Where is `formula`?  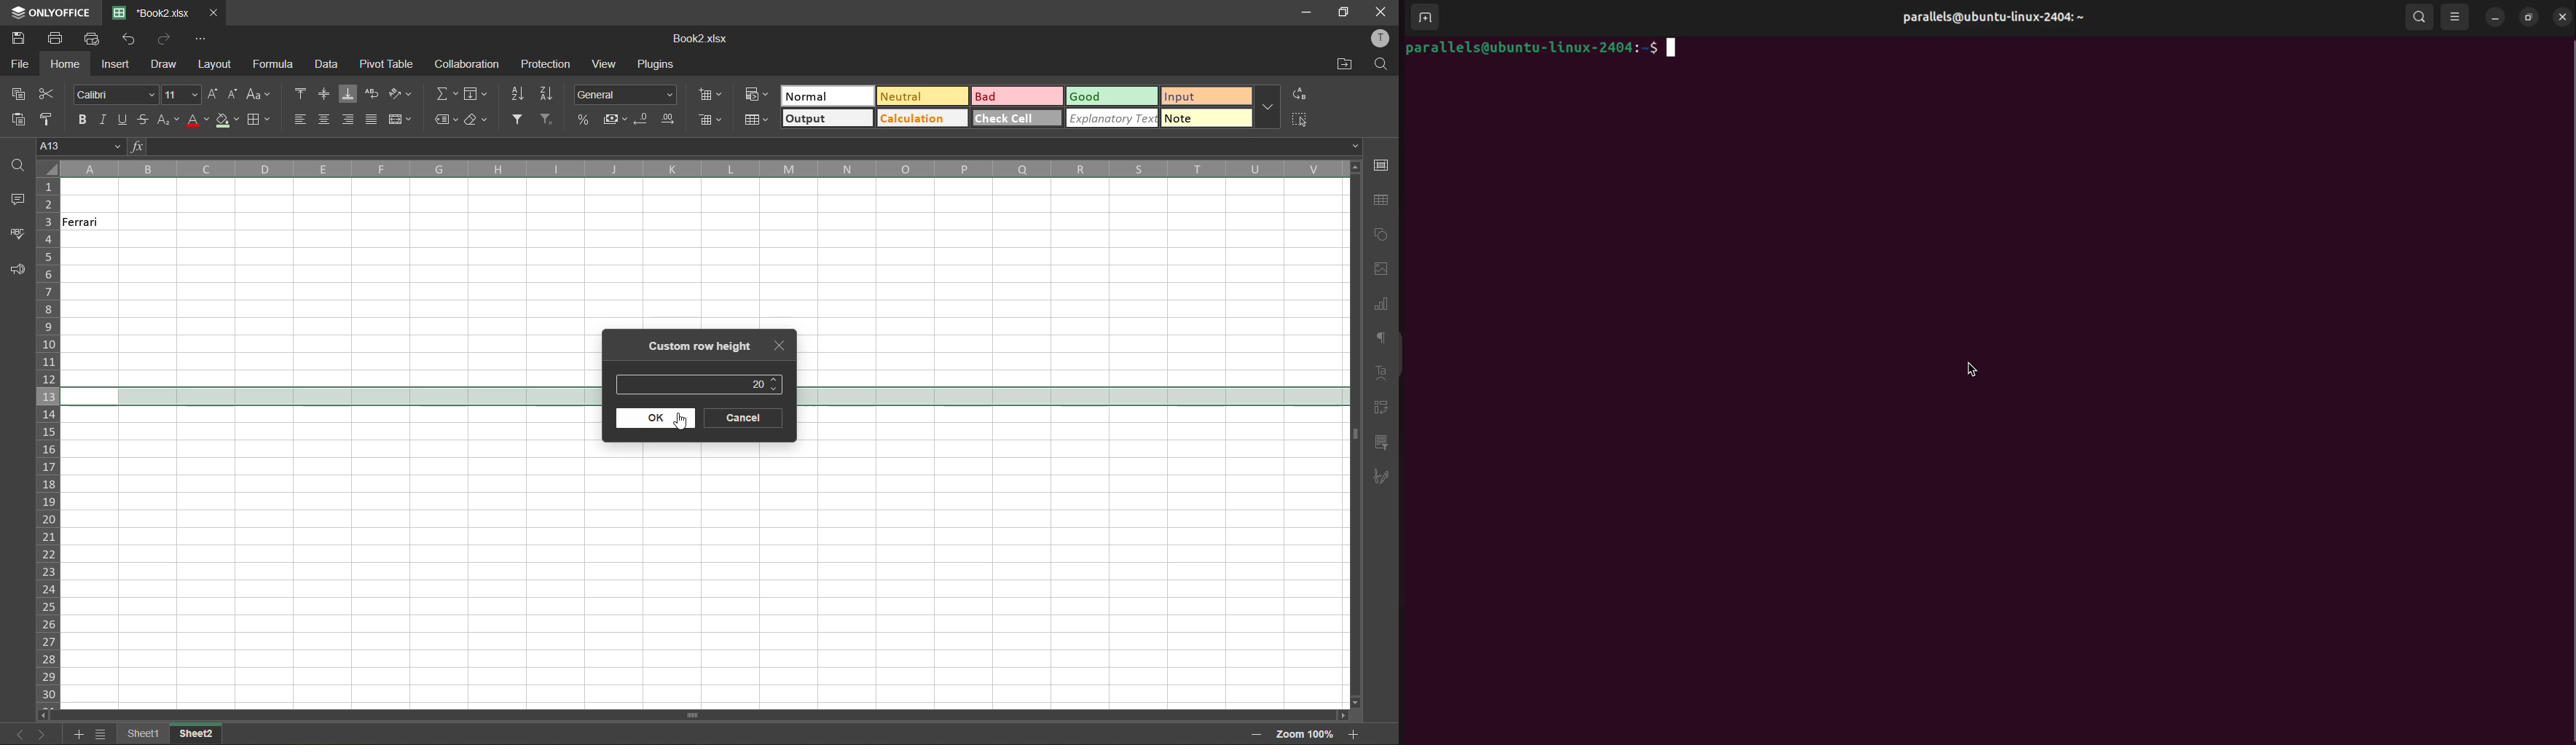
formula is located at coordinates (275, 63).